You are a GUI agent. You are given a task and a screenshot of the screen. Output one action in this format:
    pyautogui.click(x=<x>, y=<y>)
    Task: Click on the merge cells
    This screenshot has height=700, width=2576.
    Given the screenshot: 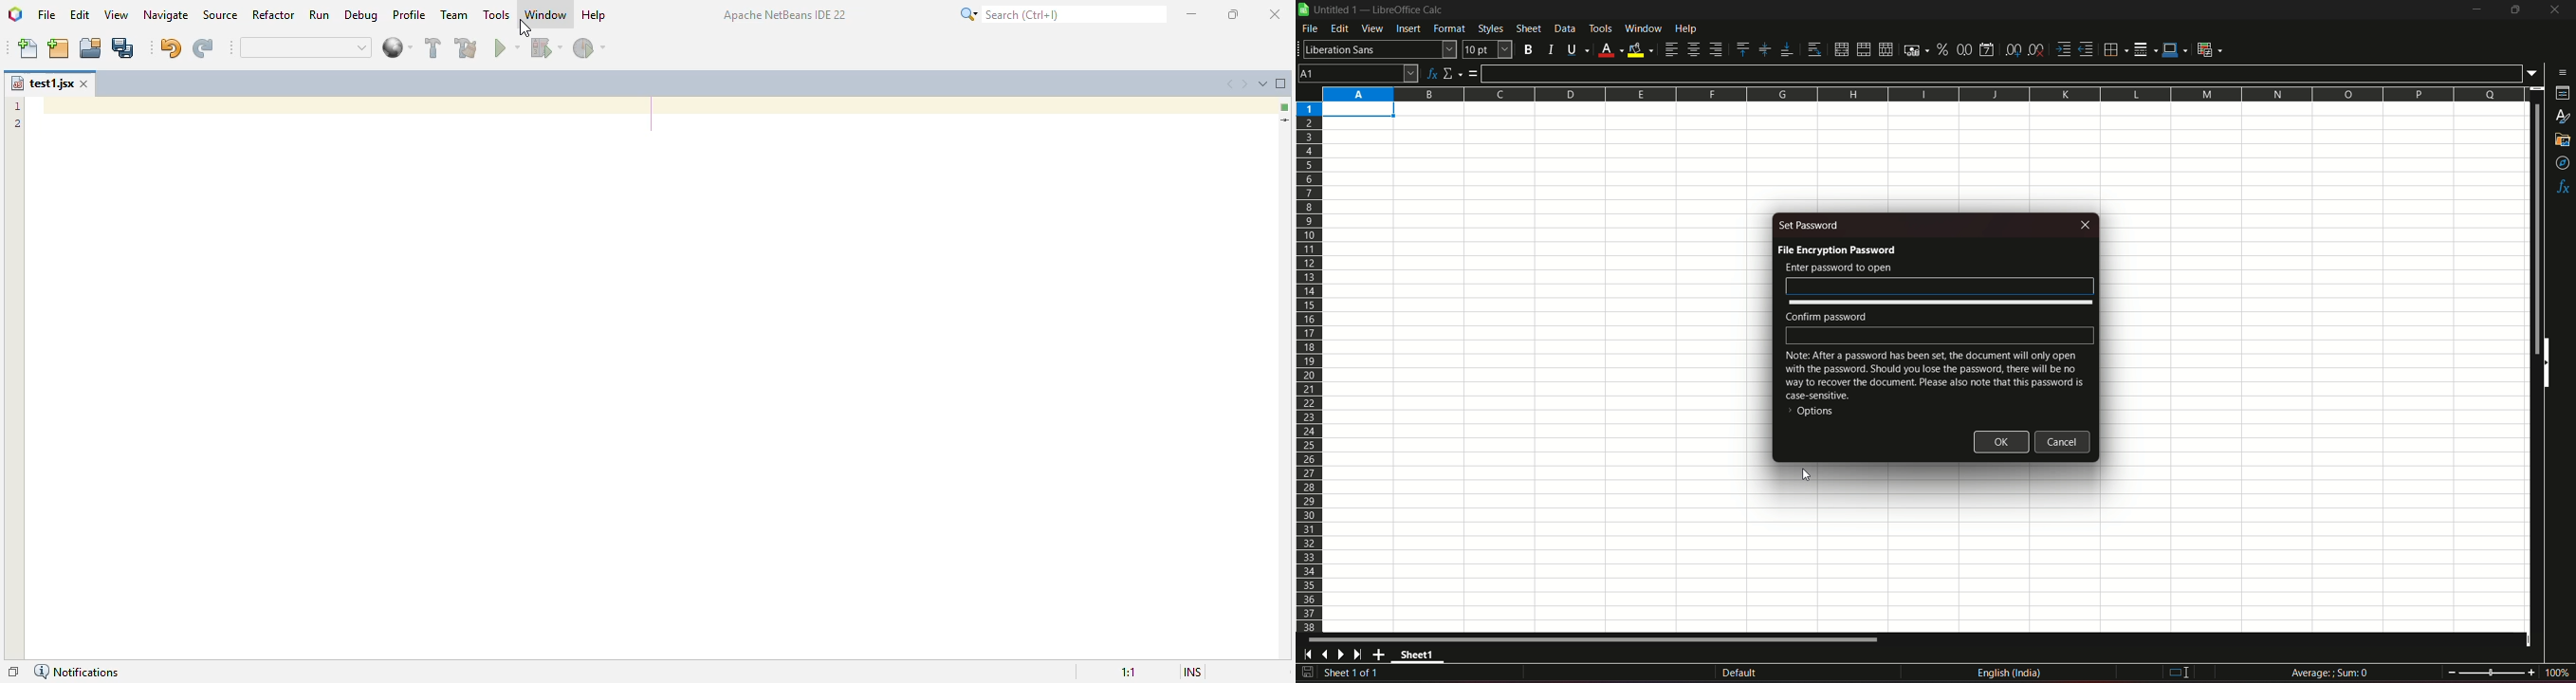 What is the action you would take?
    pyautogui.click(x=1864, y=48)
    